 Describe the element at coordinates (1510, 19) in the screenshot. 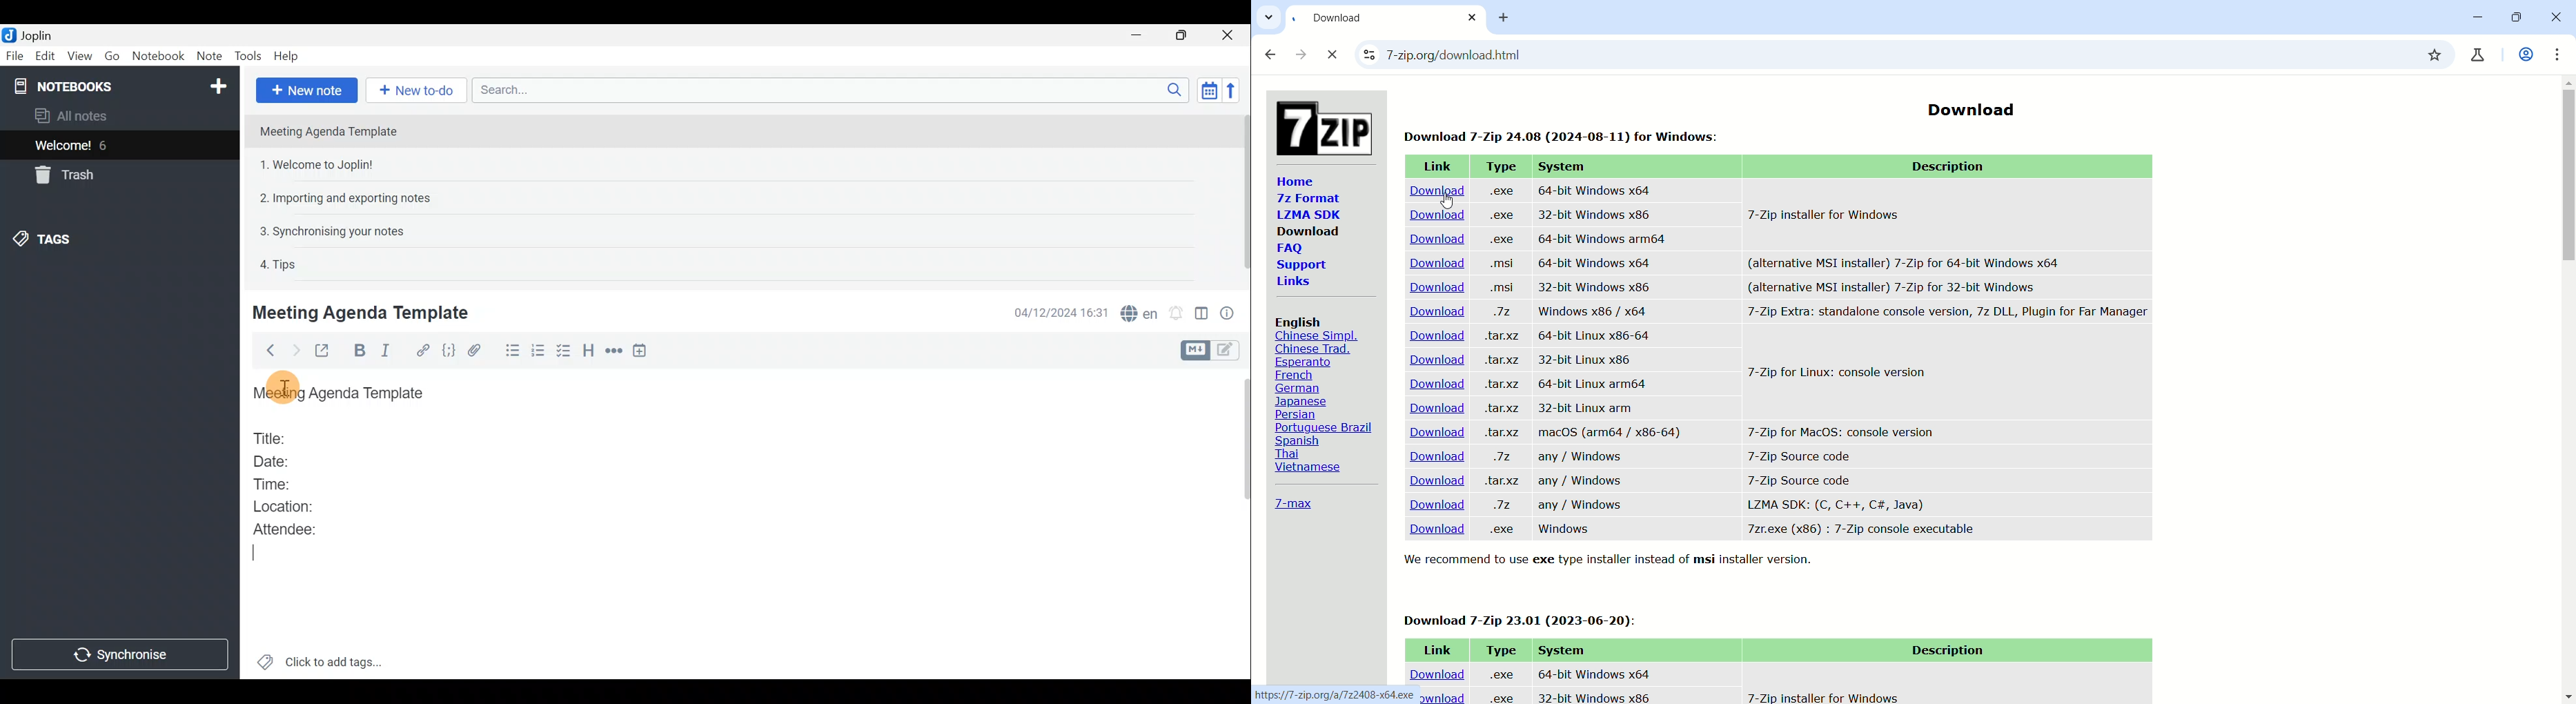

I see `new tab` at that location.